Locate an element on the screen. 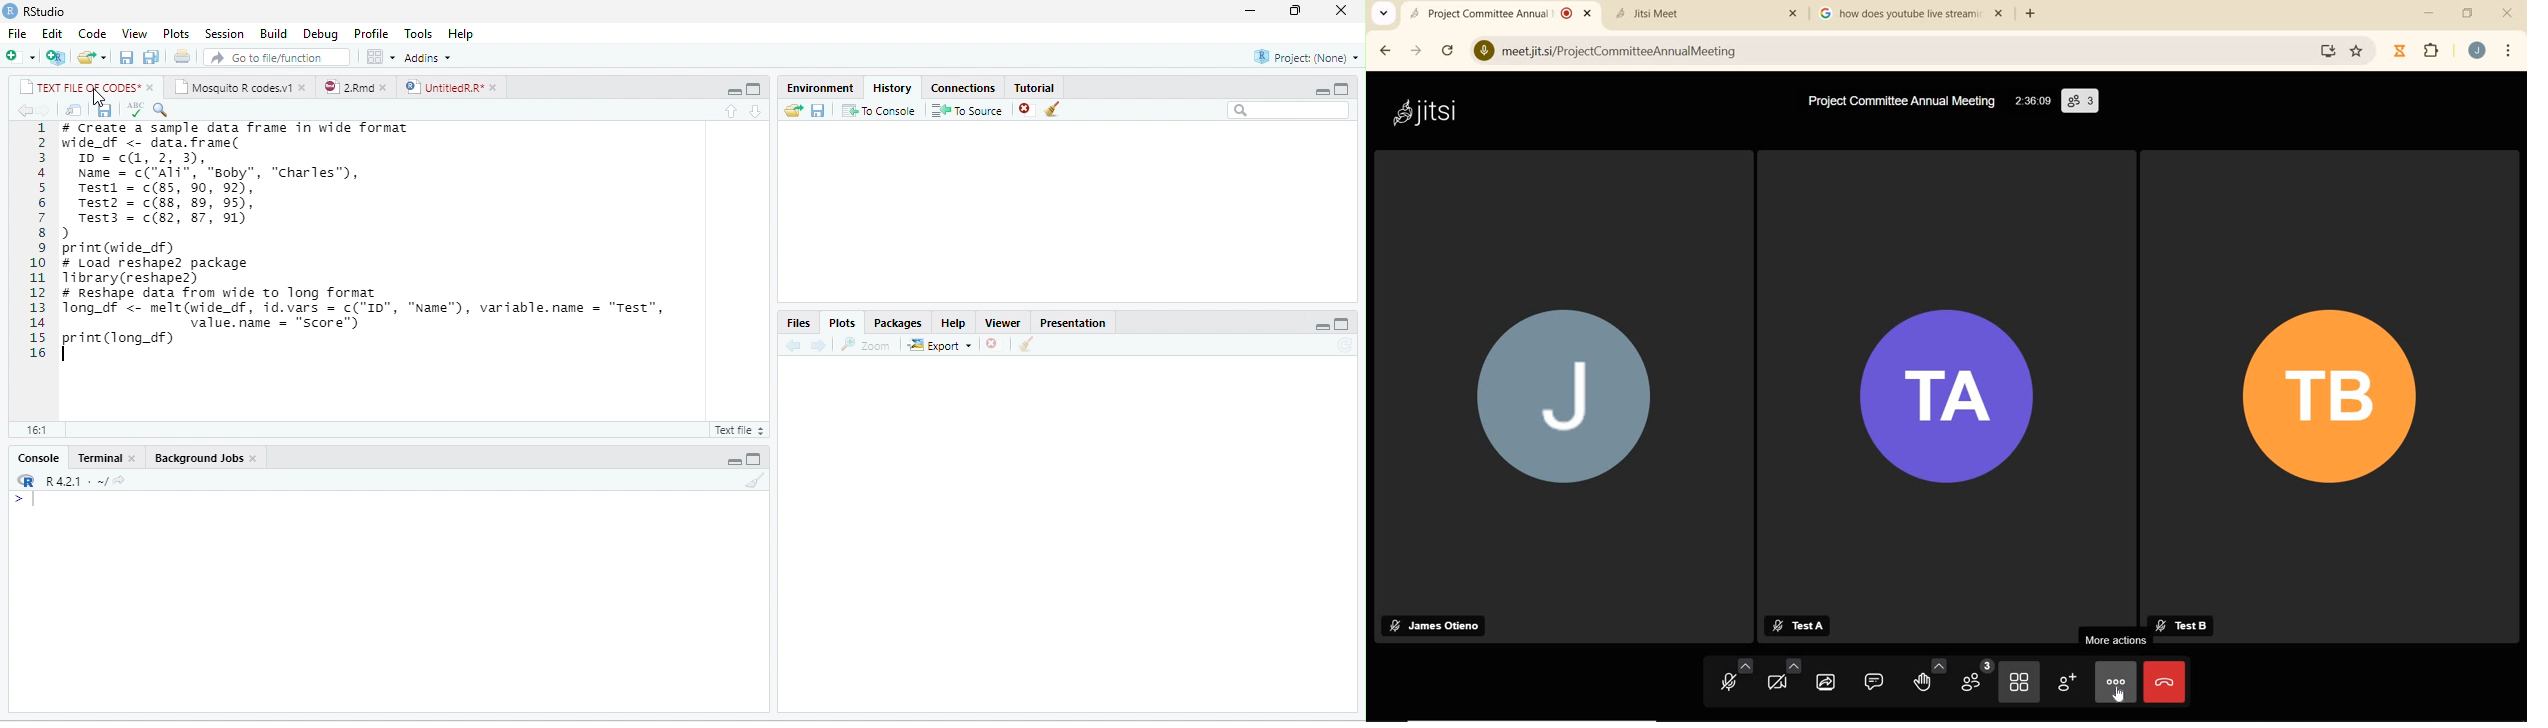 This screenshot has height=728, width=2548. close file is located at coordinates (994, 344).